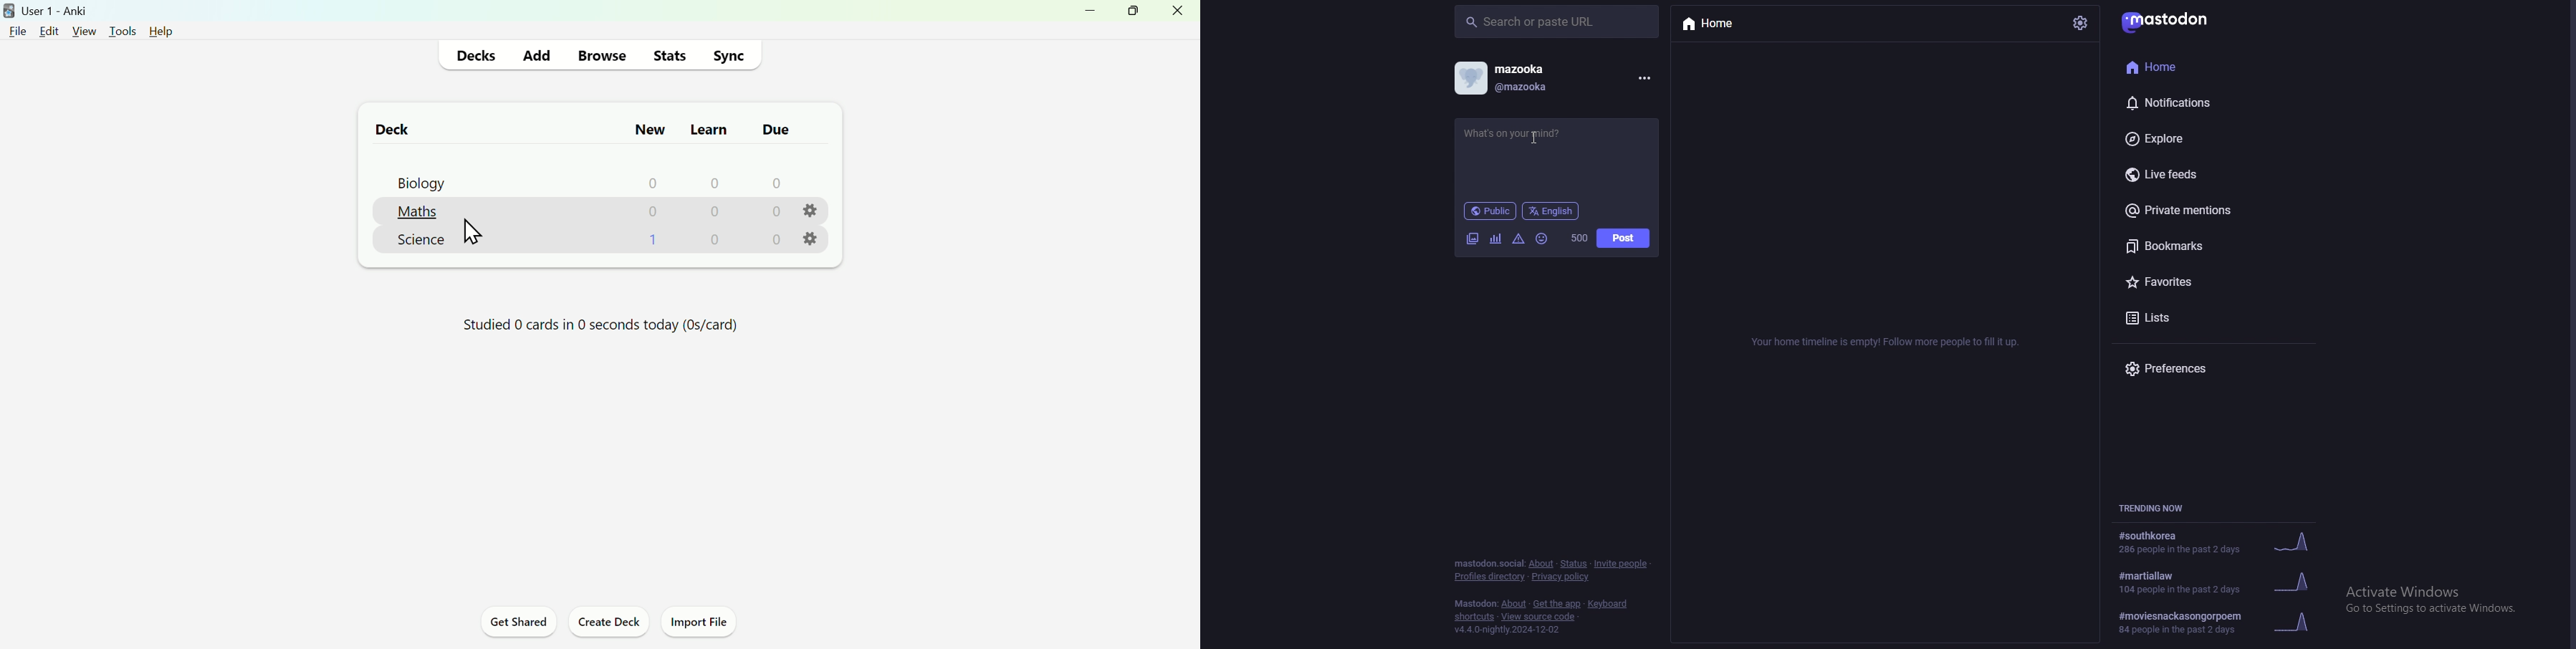  Describe the element at coordinates (811, 211) in the screenshot. I see `Settings` at that location.